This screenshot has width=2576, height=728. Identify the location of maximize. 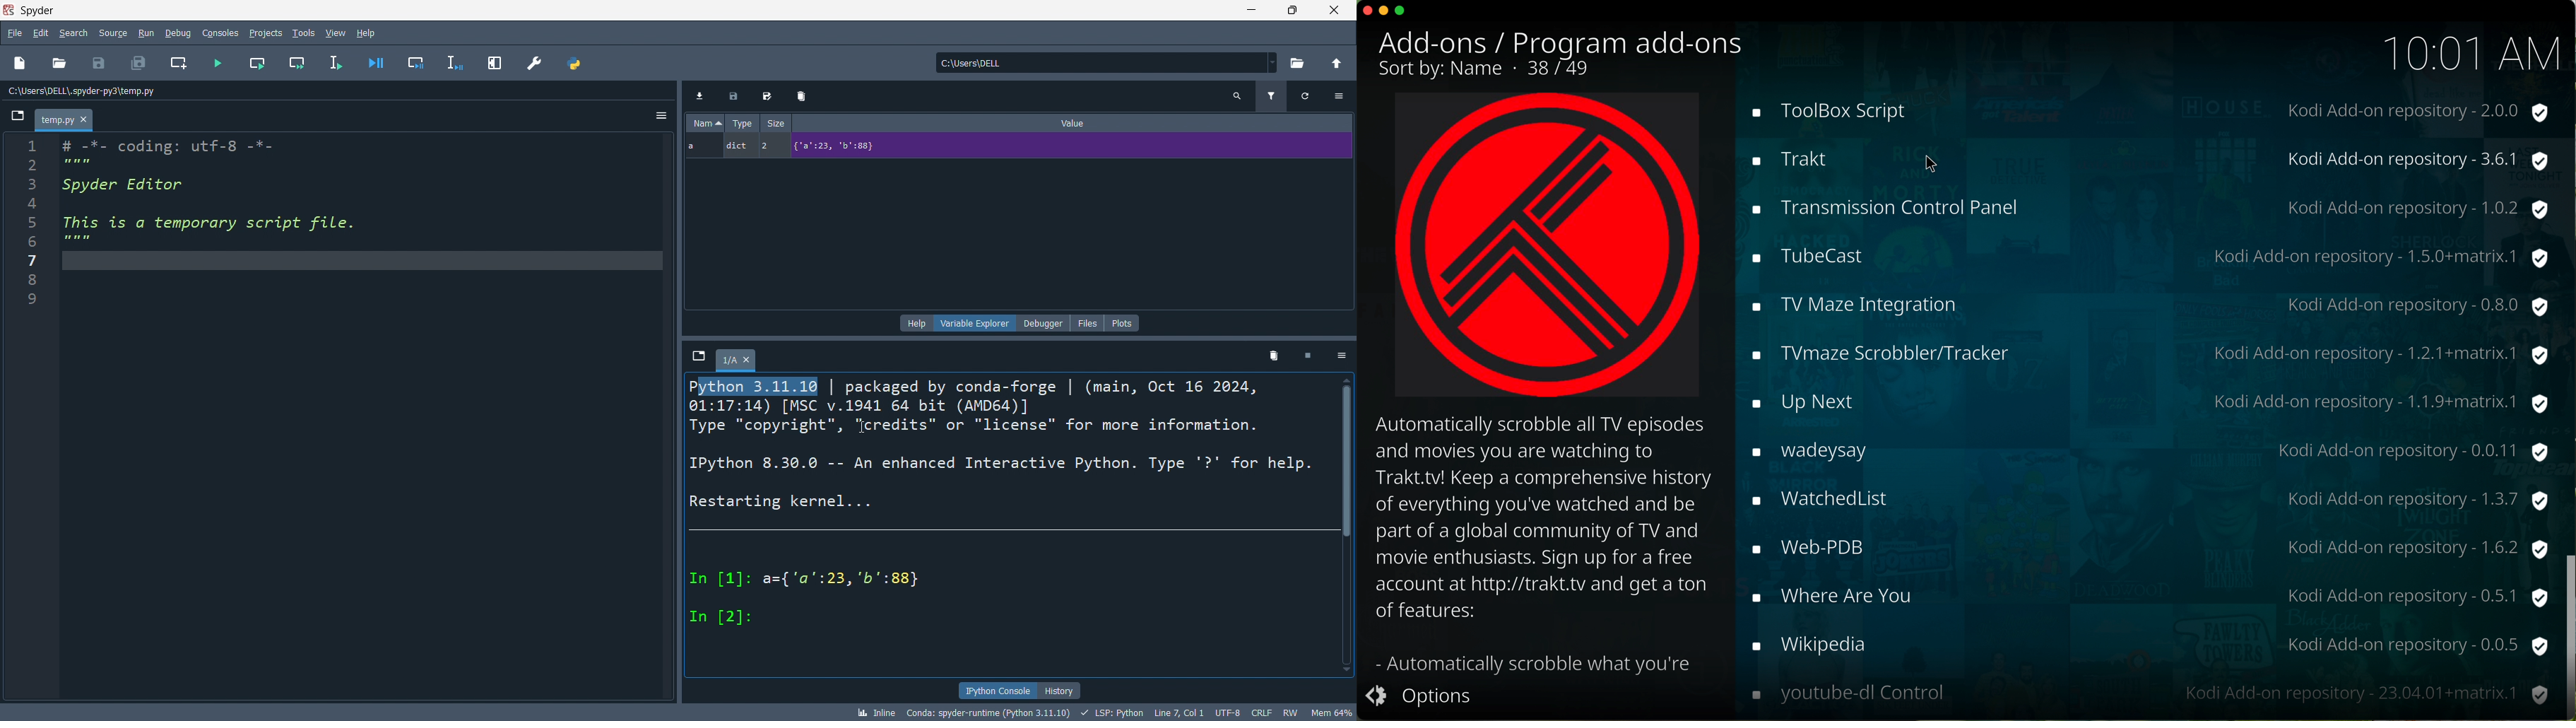
(1286, 11).